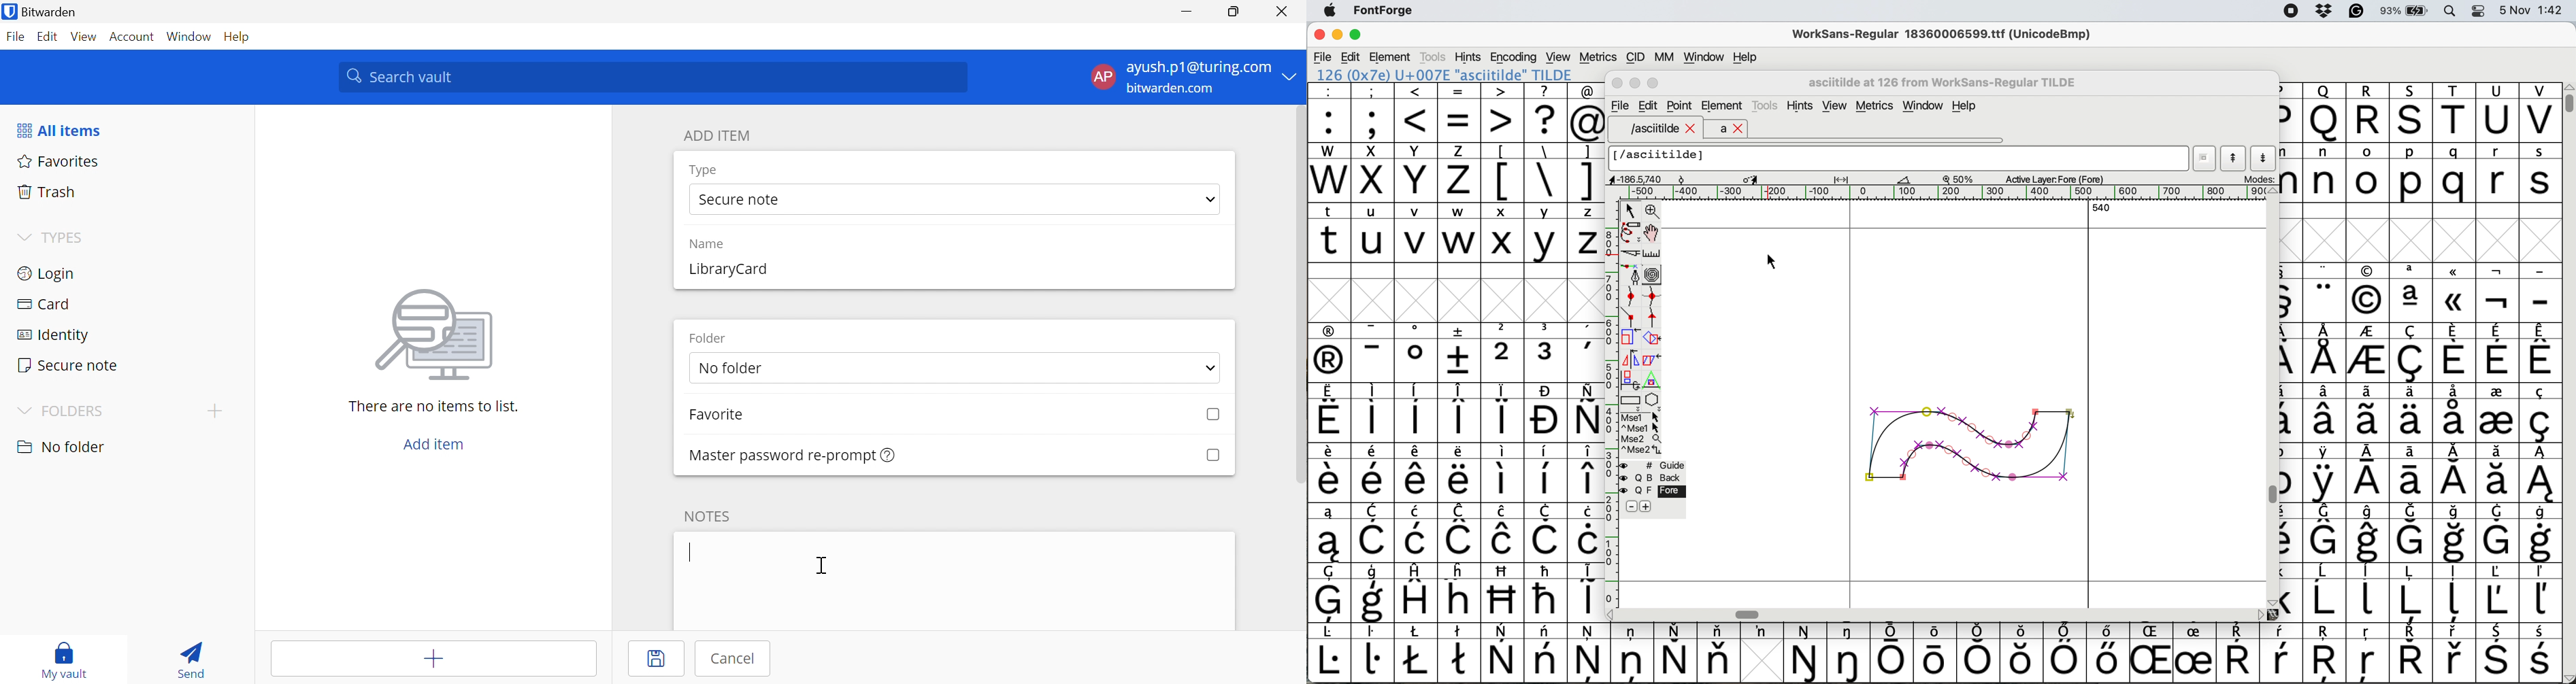 This screenshot has width=2576, height=700. What do you see at coordinates (2540, 413) in the screenshot?
I see `symbol` at bounding box center [2540, 413].